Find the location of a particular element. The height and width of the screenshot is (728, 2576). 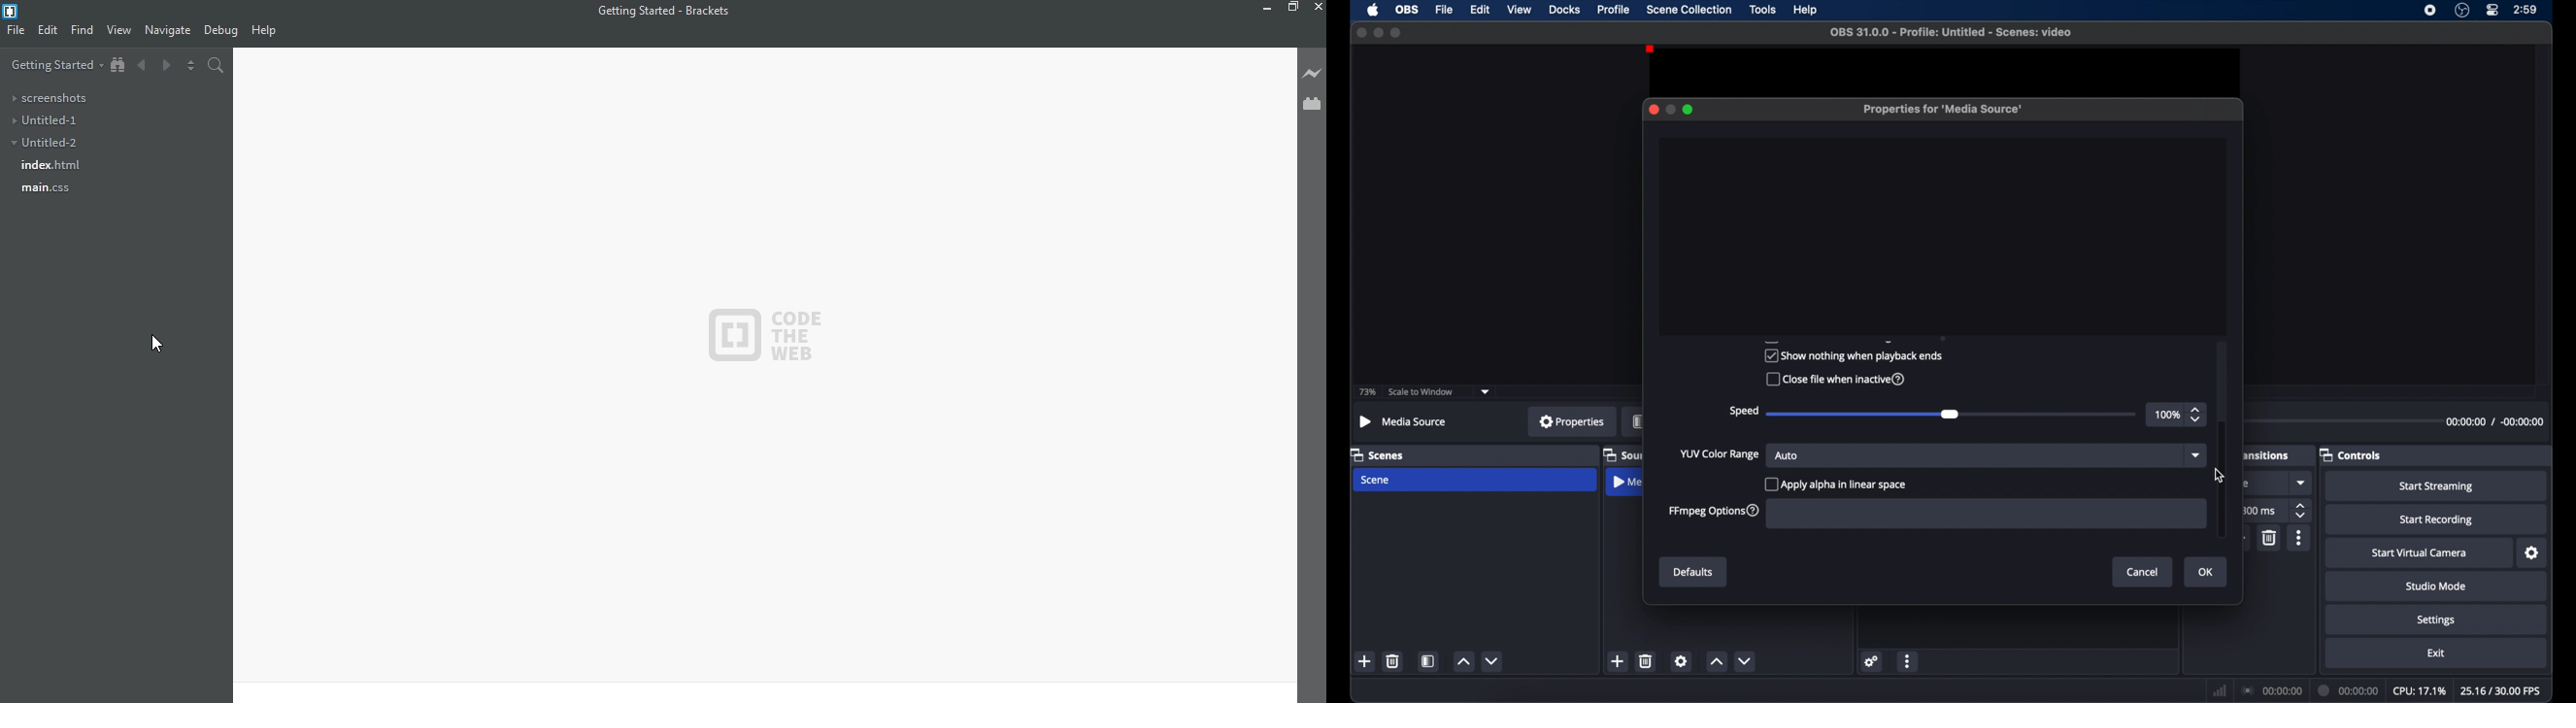

untitled-2 is located at coordinates (54, 143).